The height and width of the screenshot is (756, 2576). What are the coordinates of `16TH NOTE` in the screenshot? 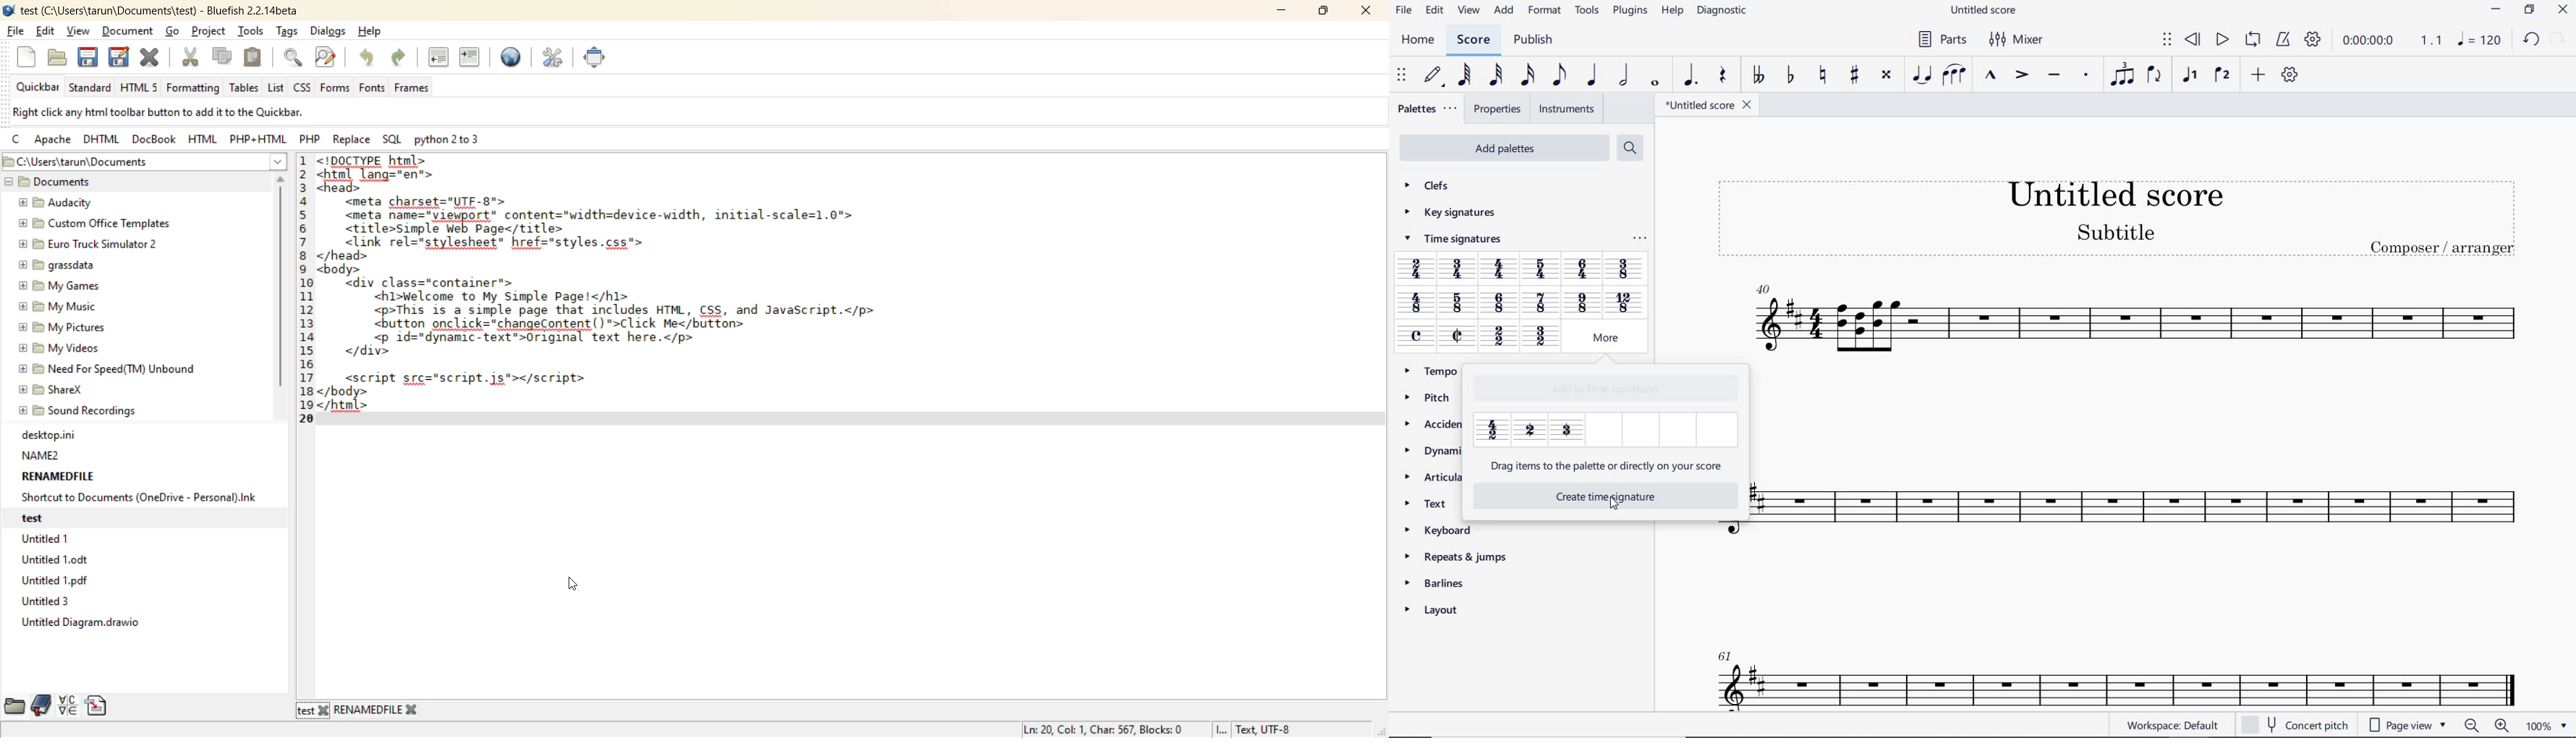 It's located at (1525, 76).